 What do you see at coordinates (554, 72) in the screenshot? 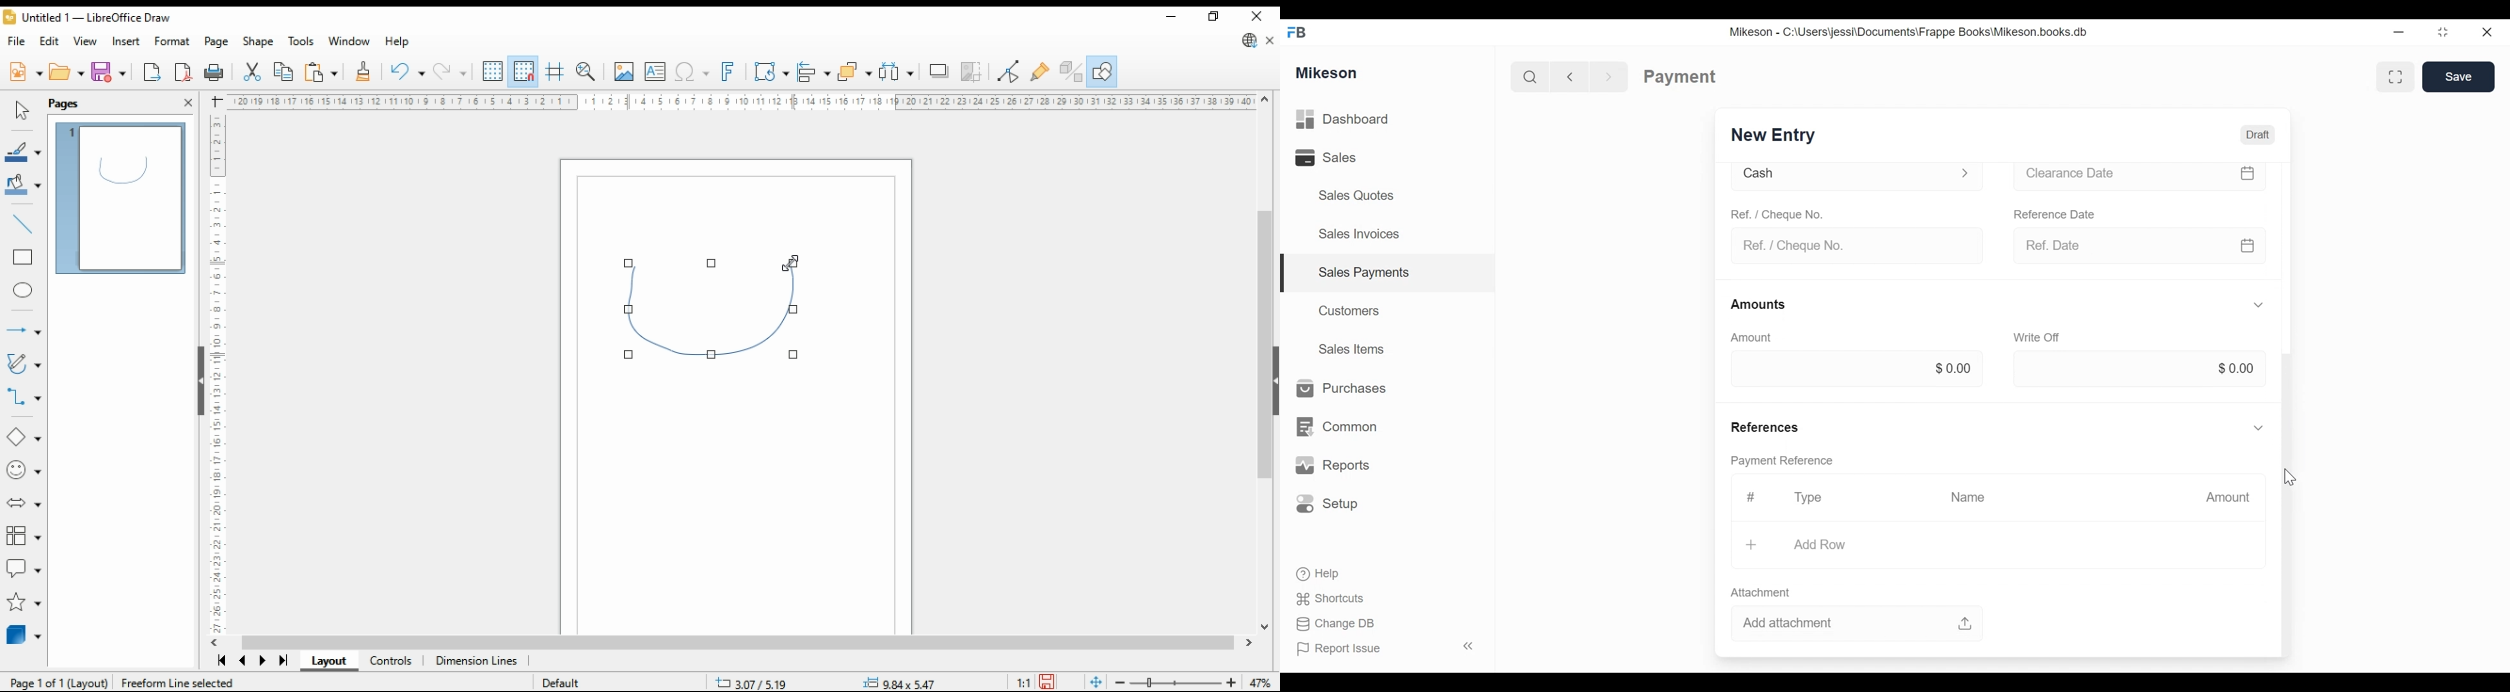
I see `helplines while moving` at bounding box center [554, 72].